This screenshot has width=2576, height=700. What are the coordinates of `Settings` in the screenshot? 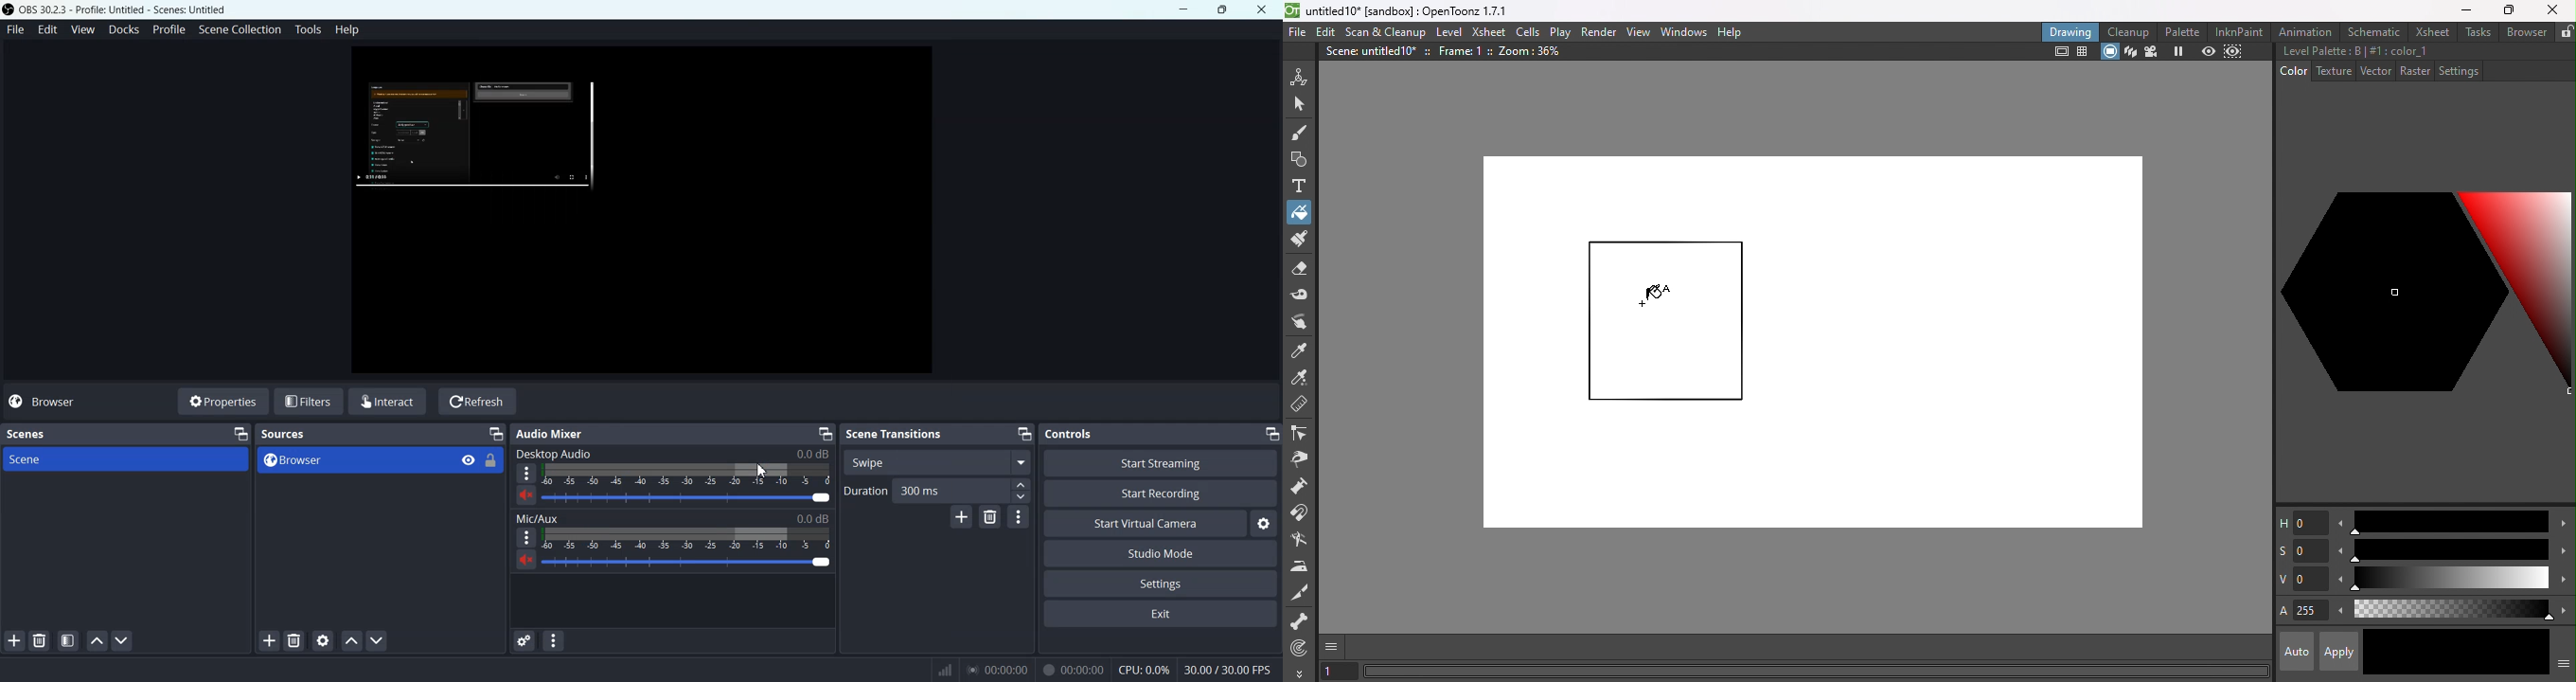 It's located at (1264, 524).